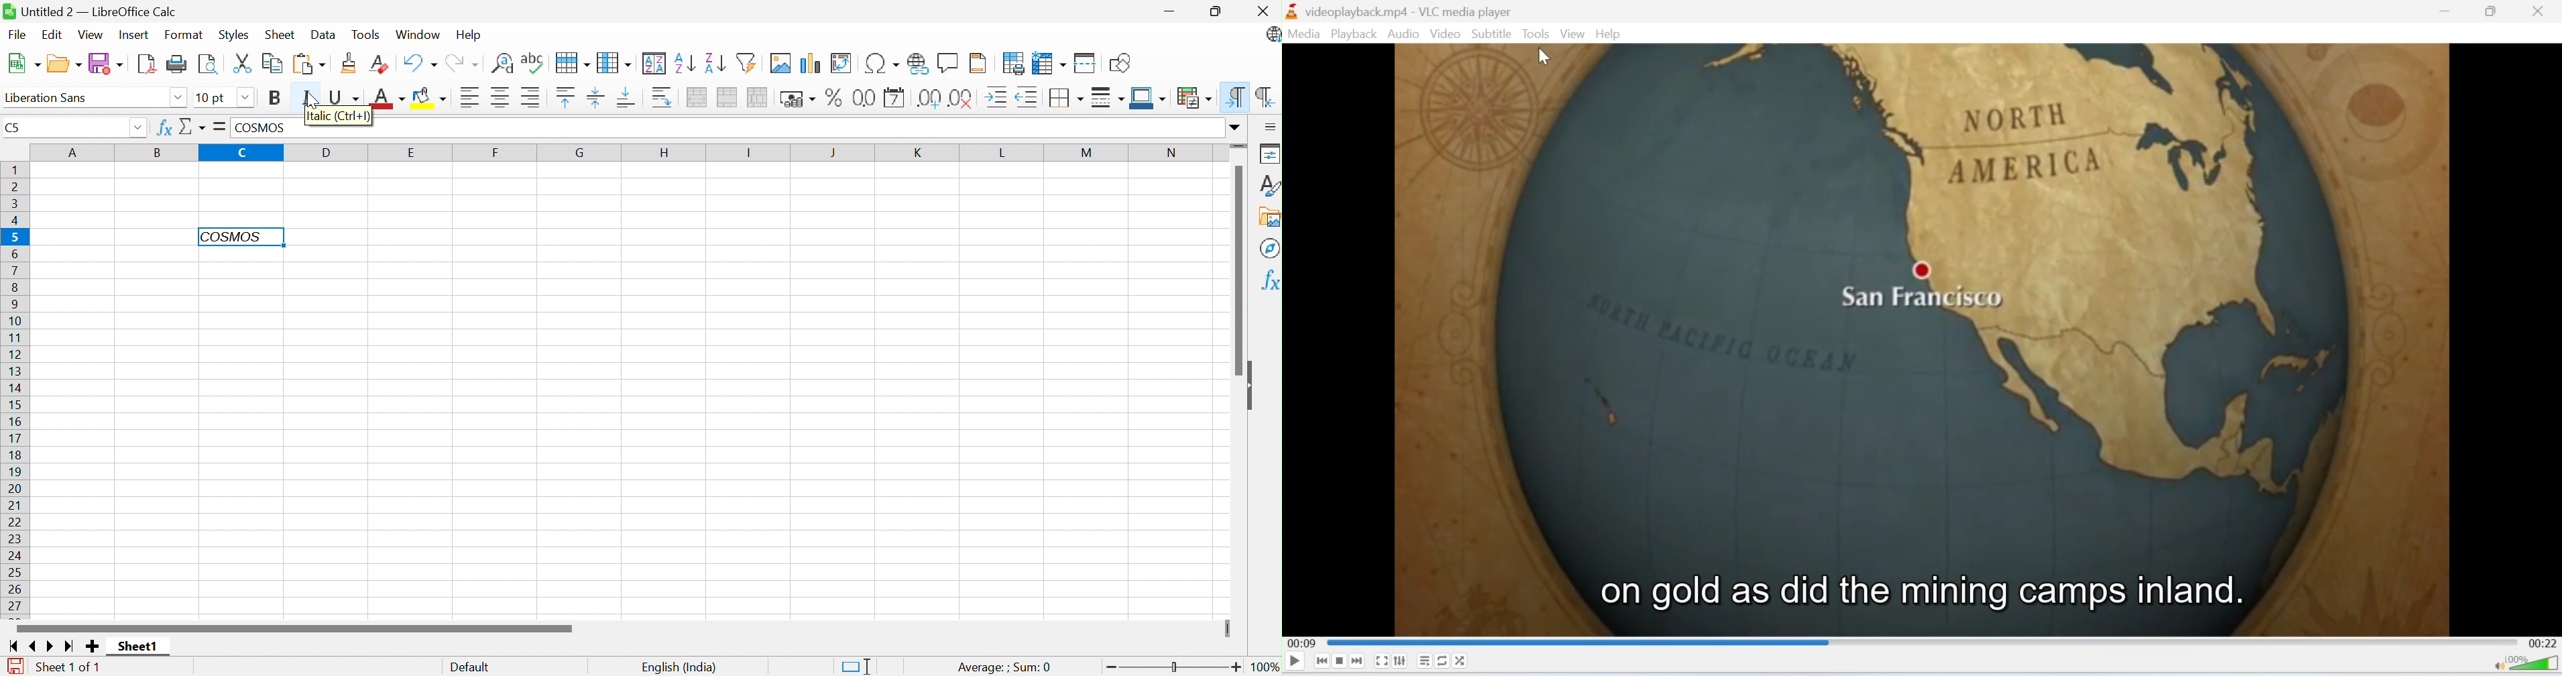 The height and width of the screenshot is (700, 2576). Describe the element at coordinates (1447, 34) in the screenshot. I see `Video` at that location.